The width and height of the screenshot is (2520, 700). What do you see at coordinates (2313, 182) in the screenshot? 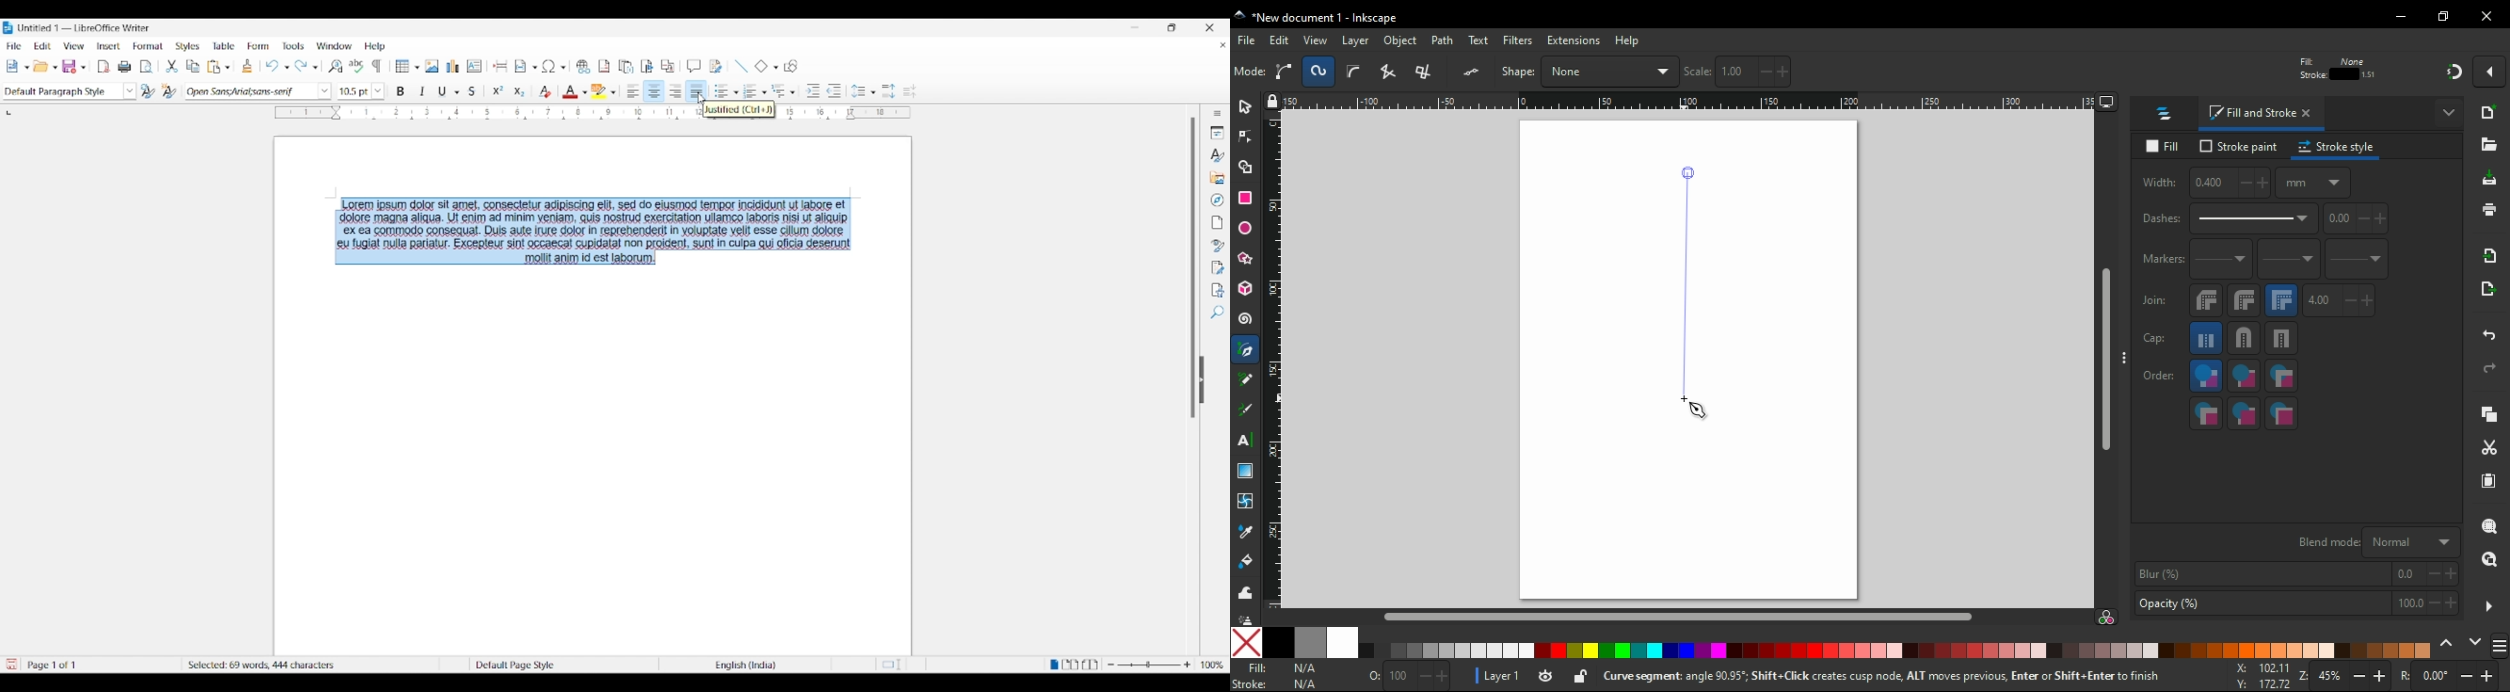
I see `measuring units` at bounding box center [2313, 182].